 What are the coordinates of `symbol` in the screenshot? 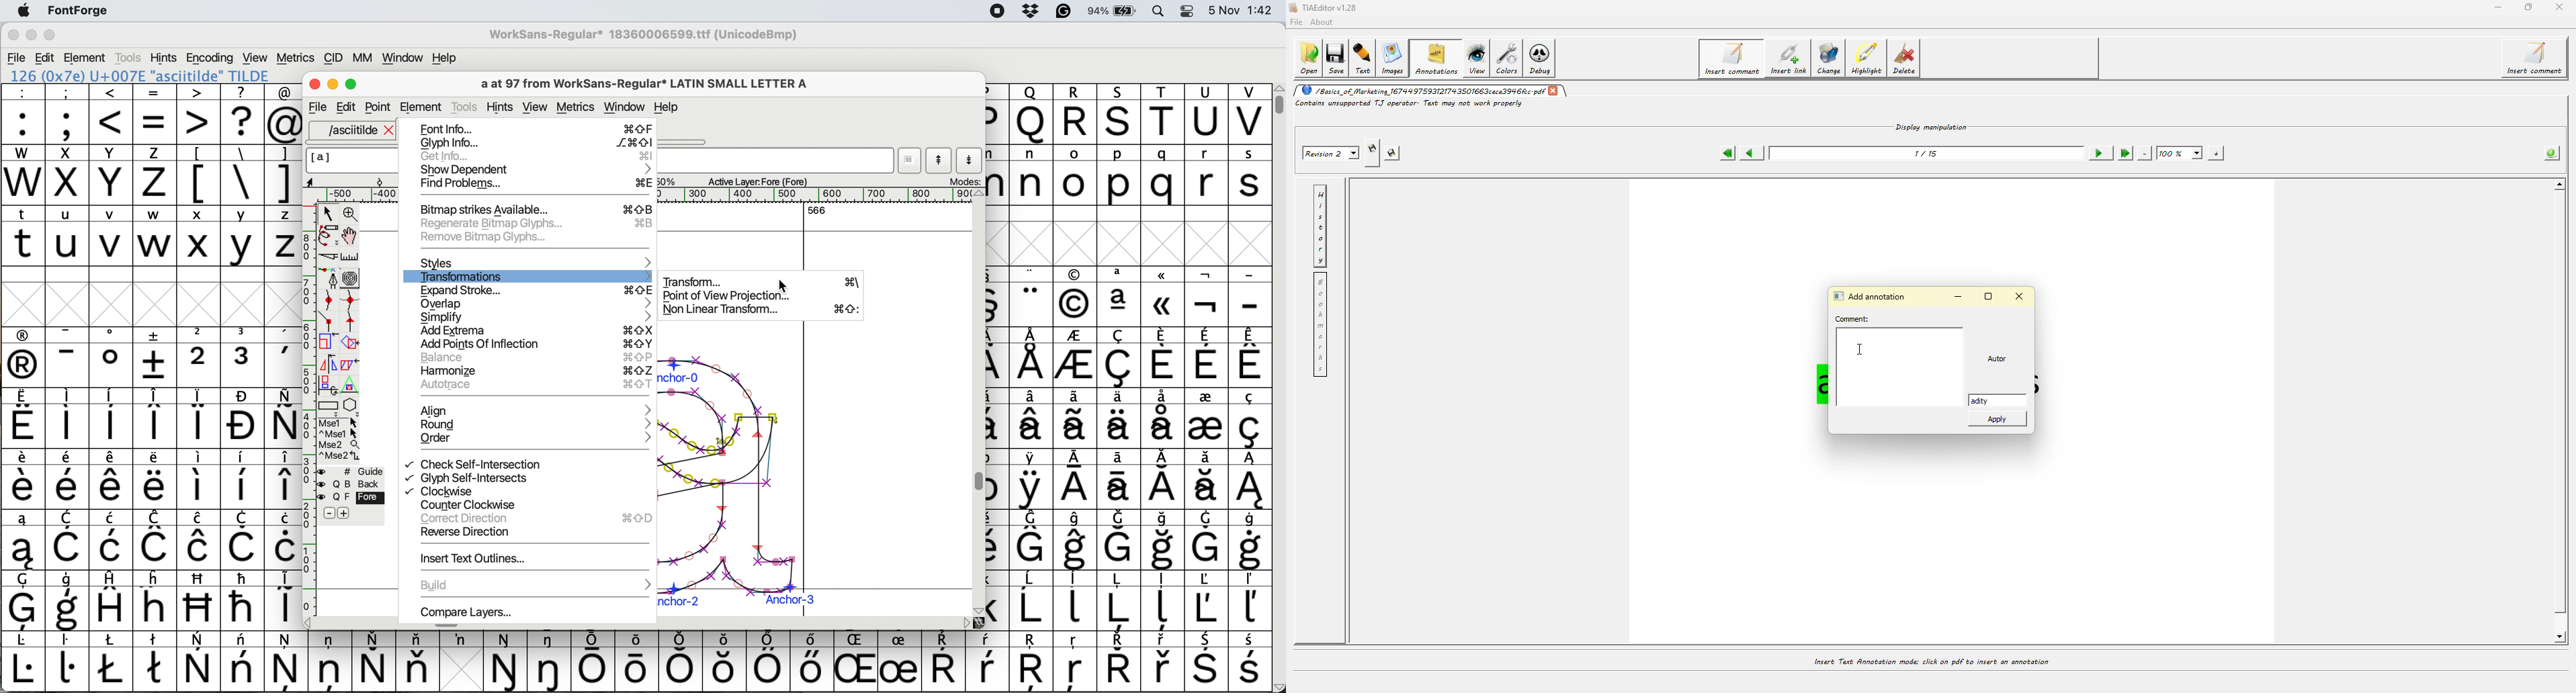 It's located at (988, 662).